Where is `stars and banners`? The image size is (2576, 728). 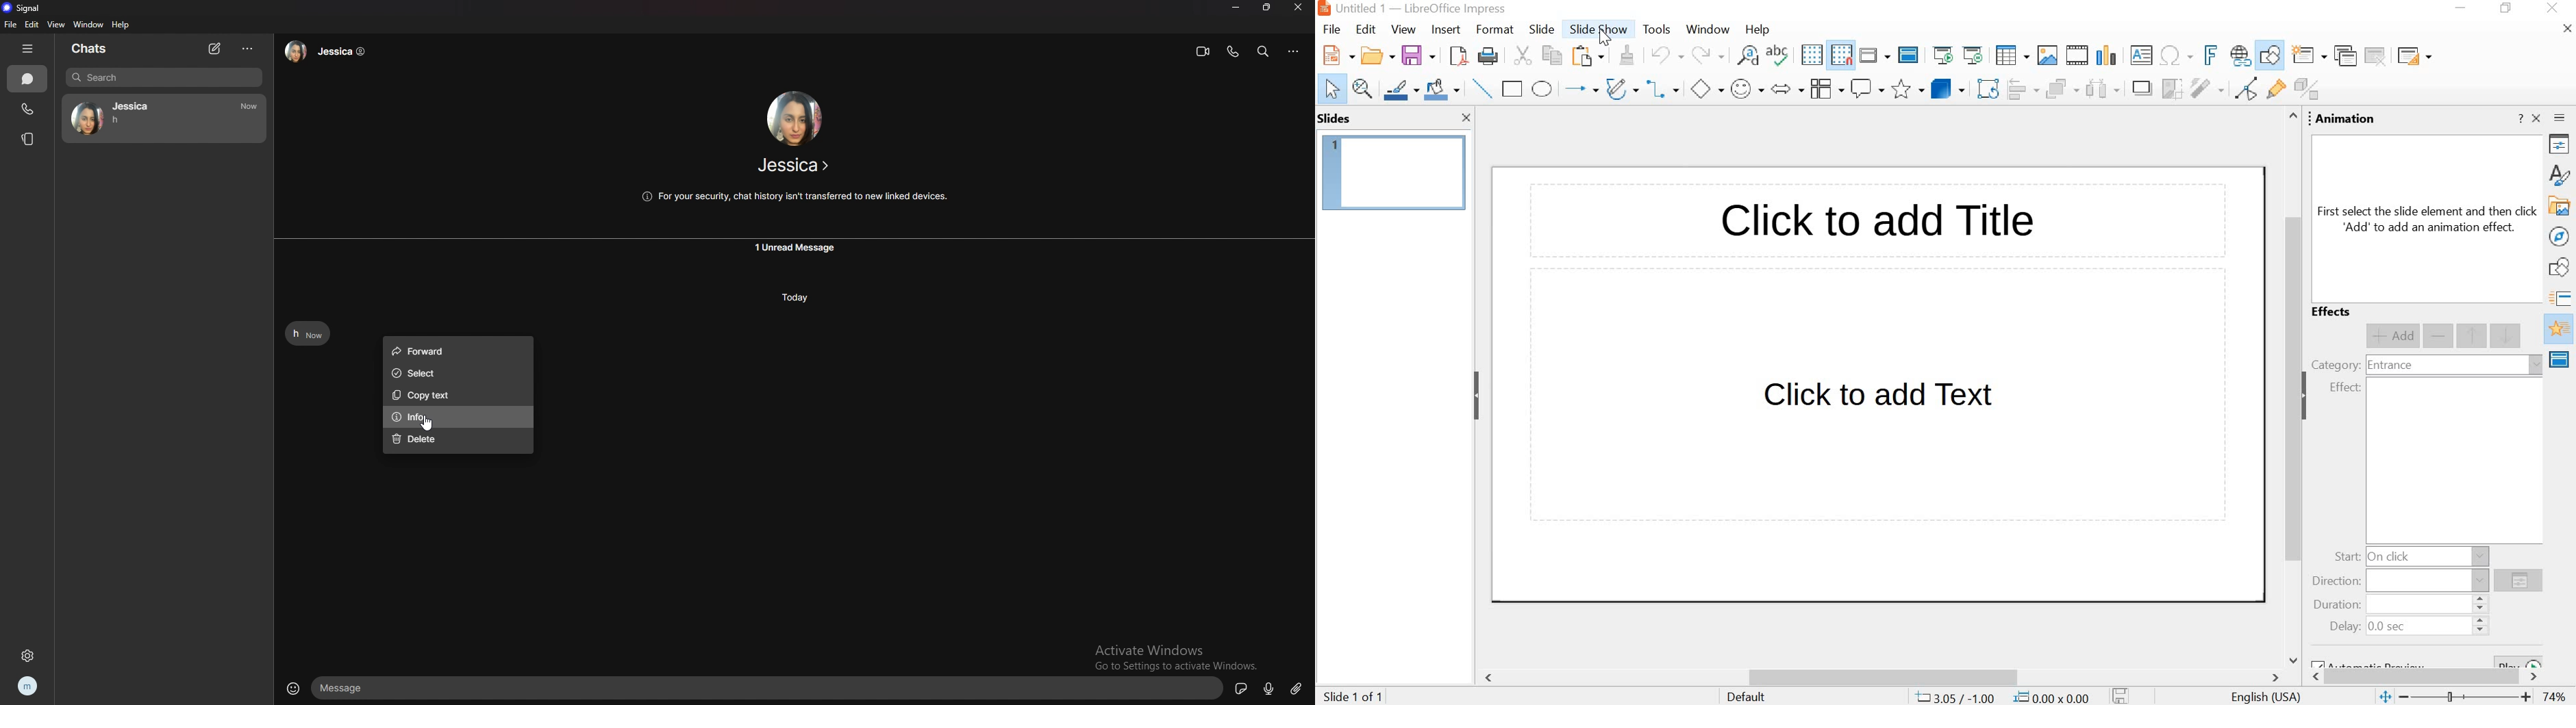
stars and banners is located at coordinates (1908, 90).